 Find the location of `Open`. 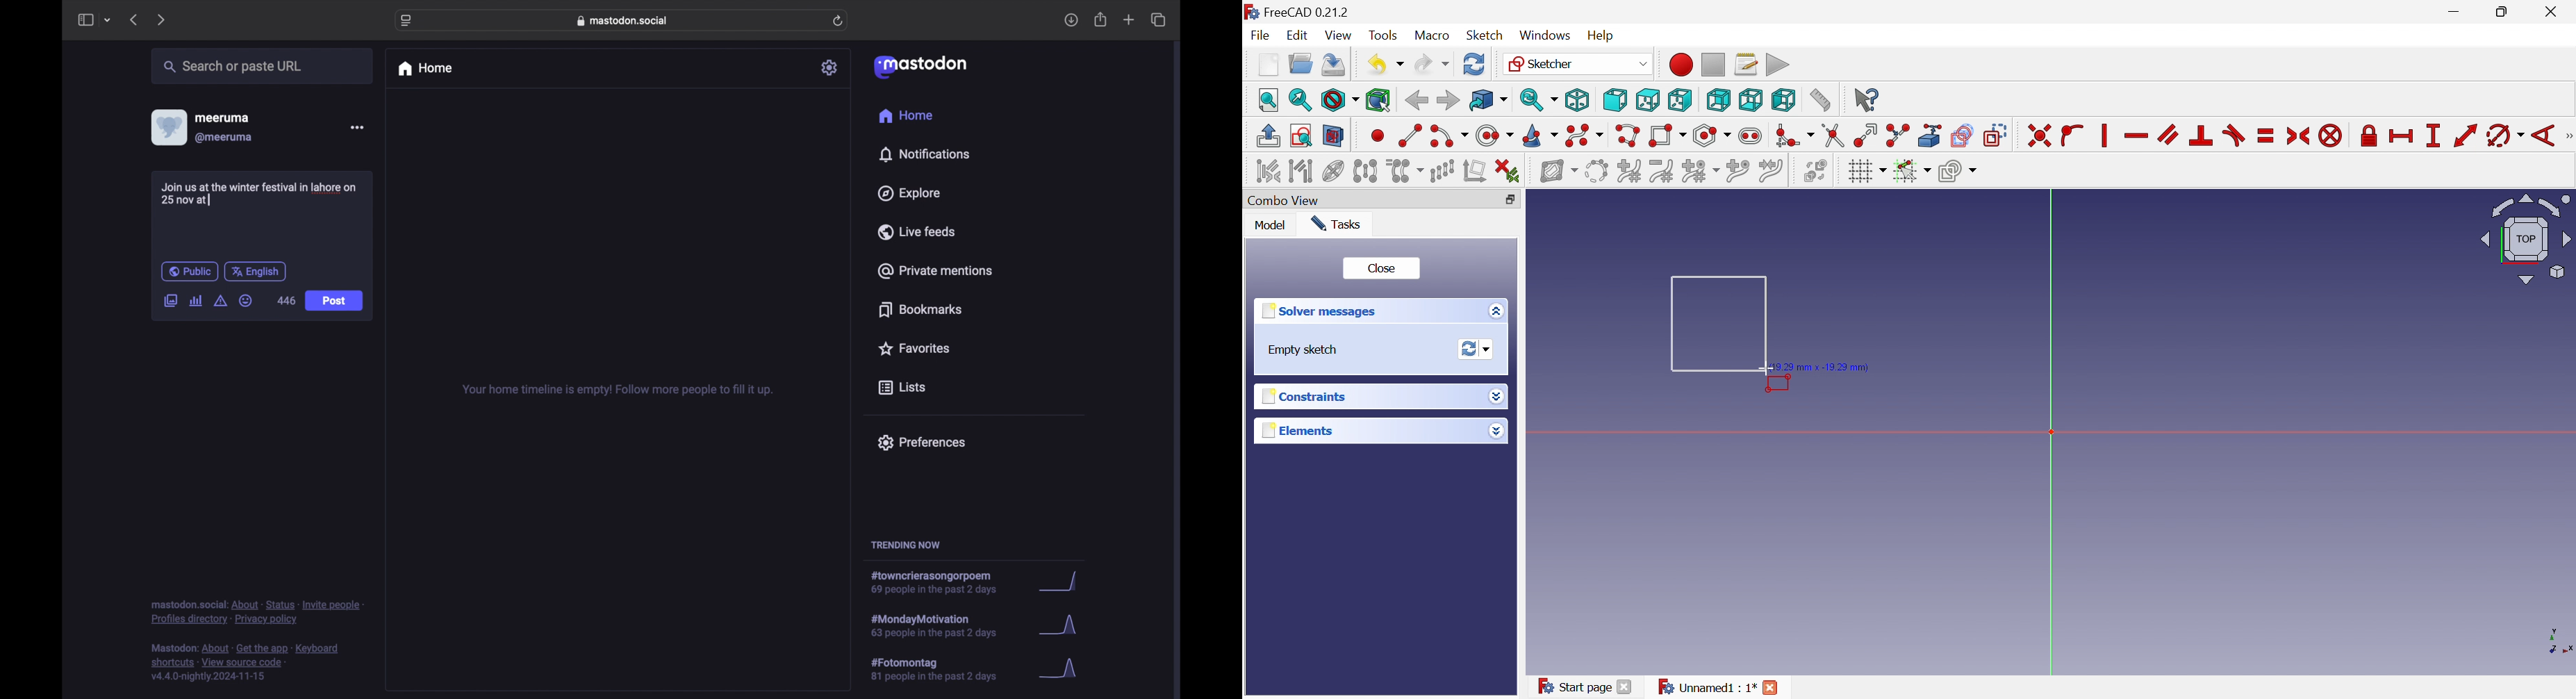

Open is located at coordinates (1301, 63).